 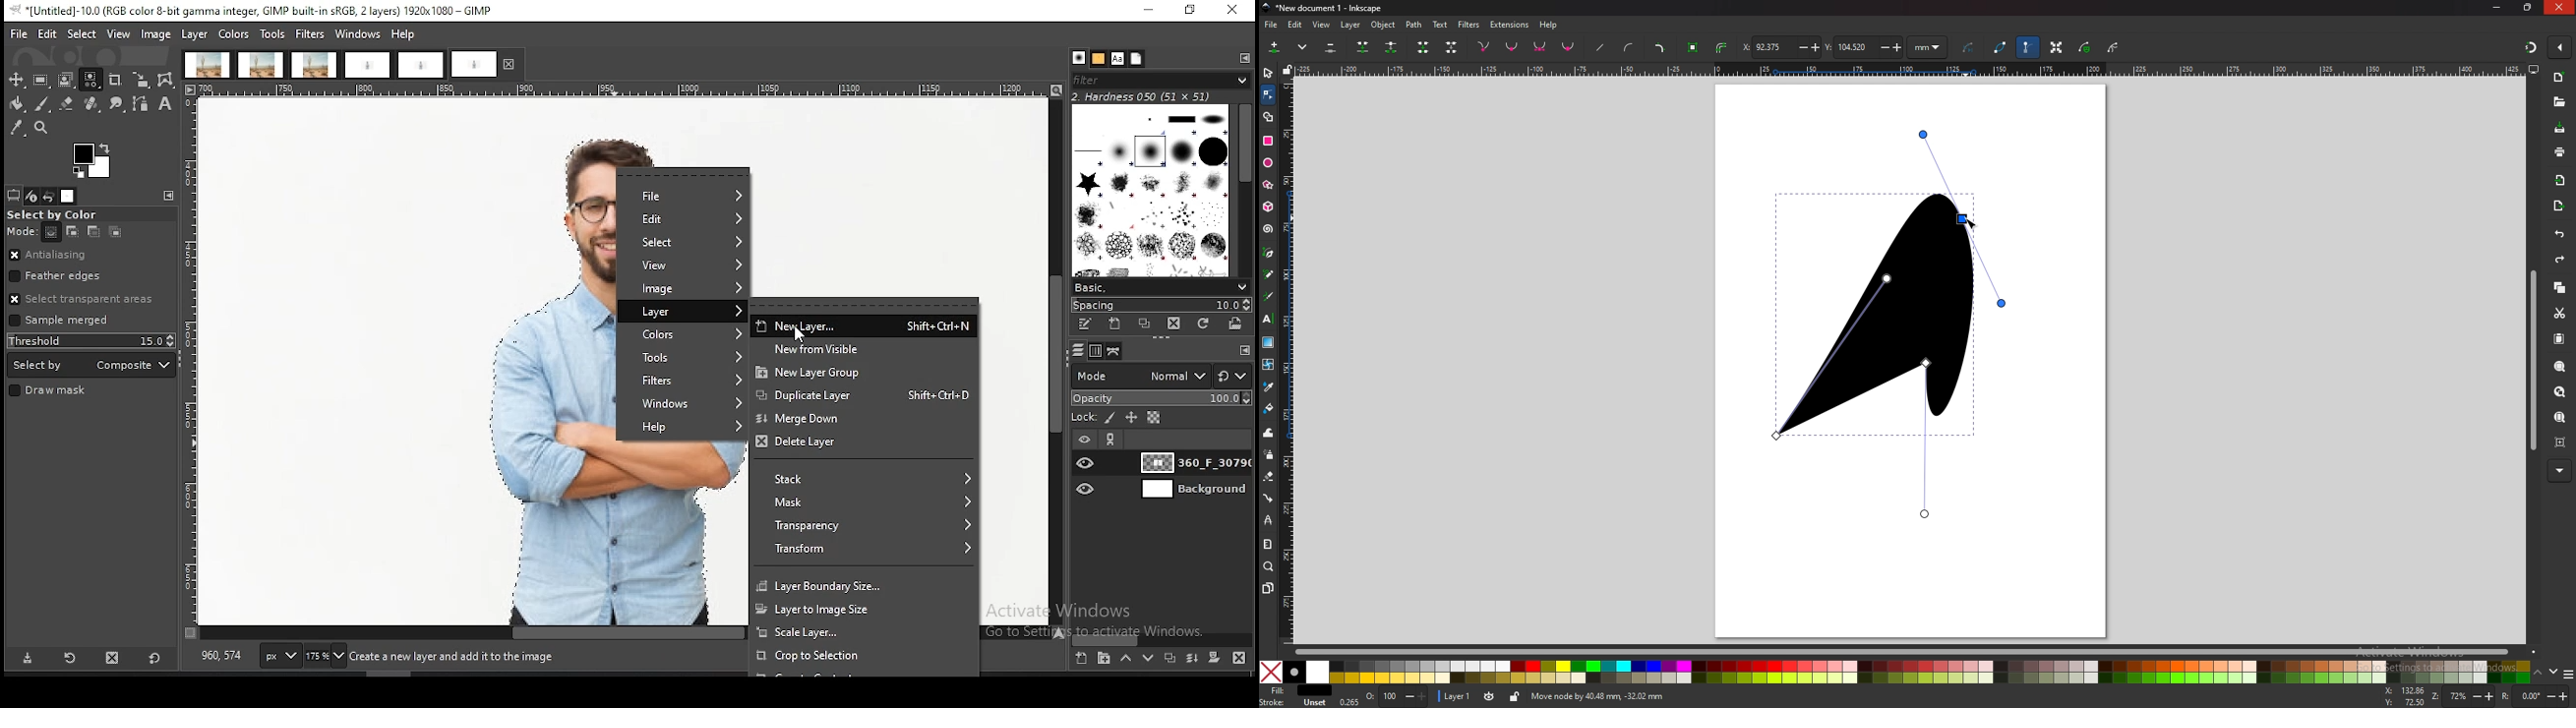 What do you see at coordinates (1087, 490) in the screenshot?
I see `layer visibility on/off` at bounding box center [1087, 490].